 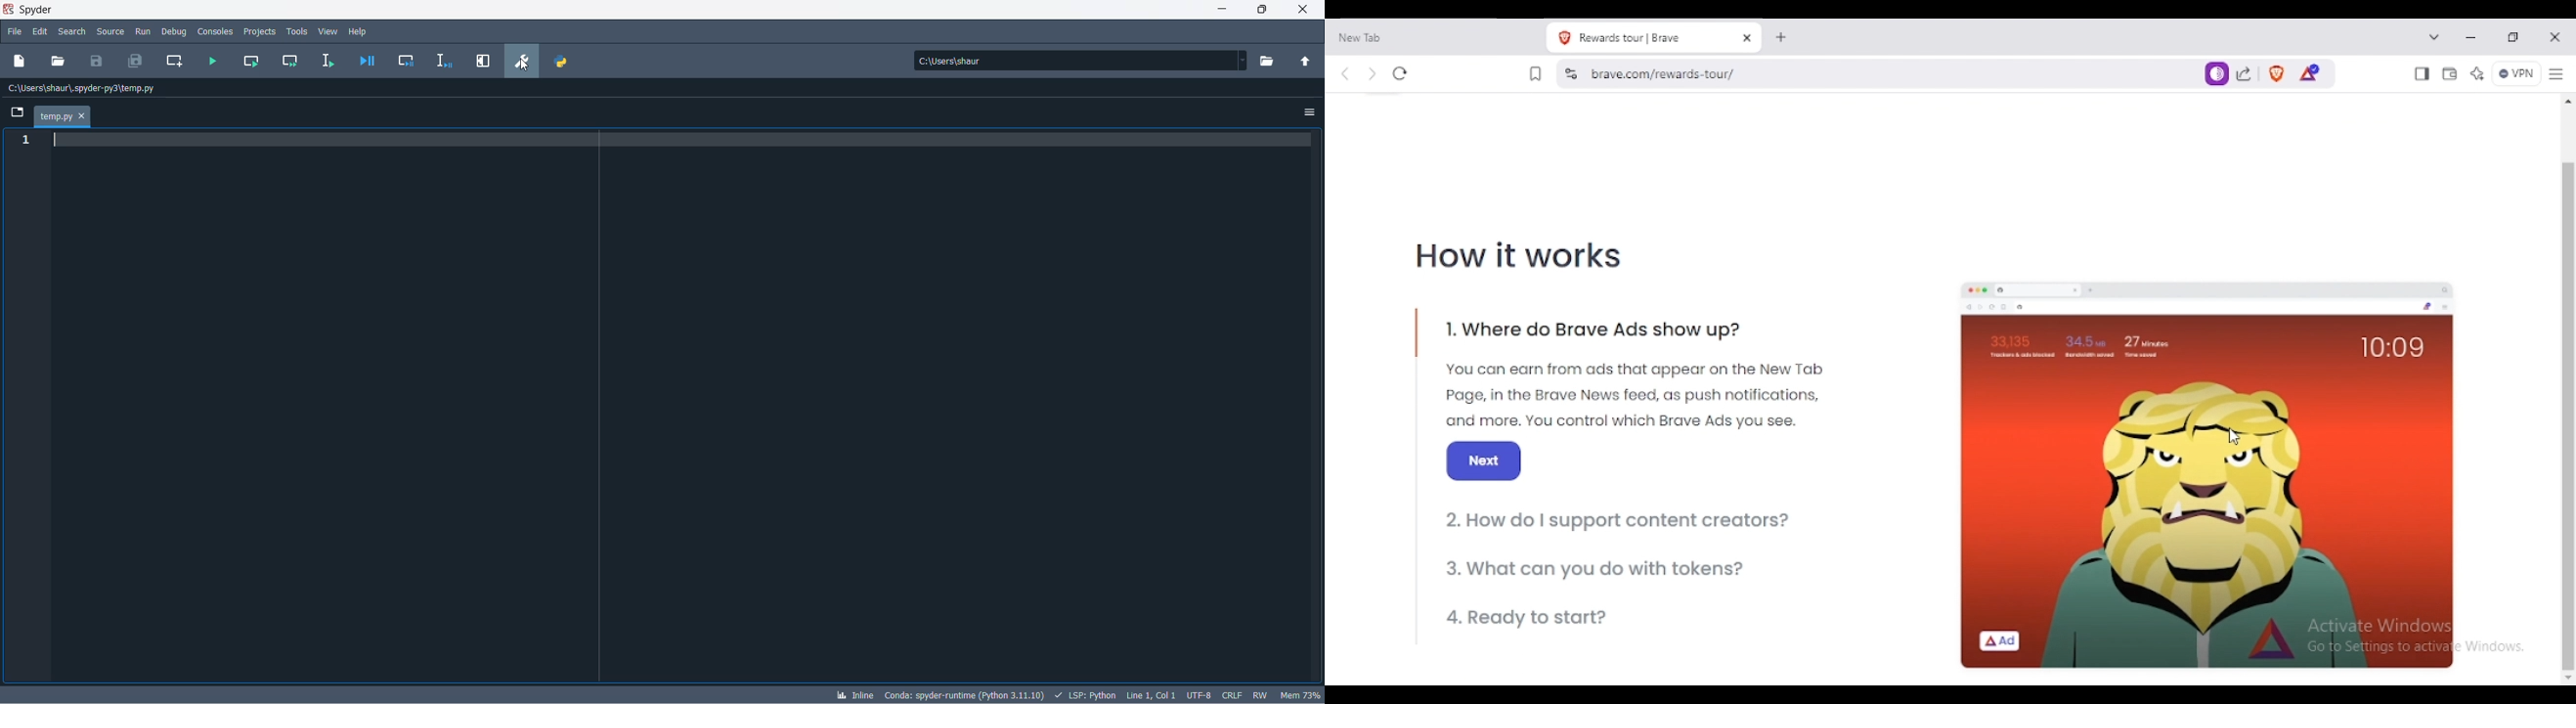 I want to click on maximize, so click(x=1262, y=10).